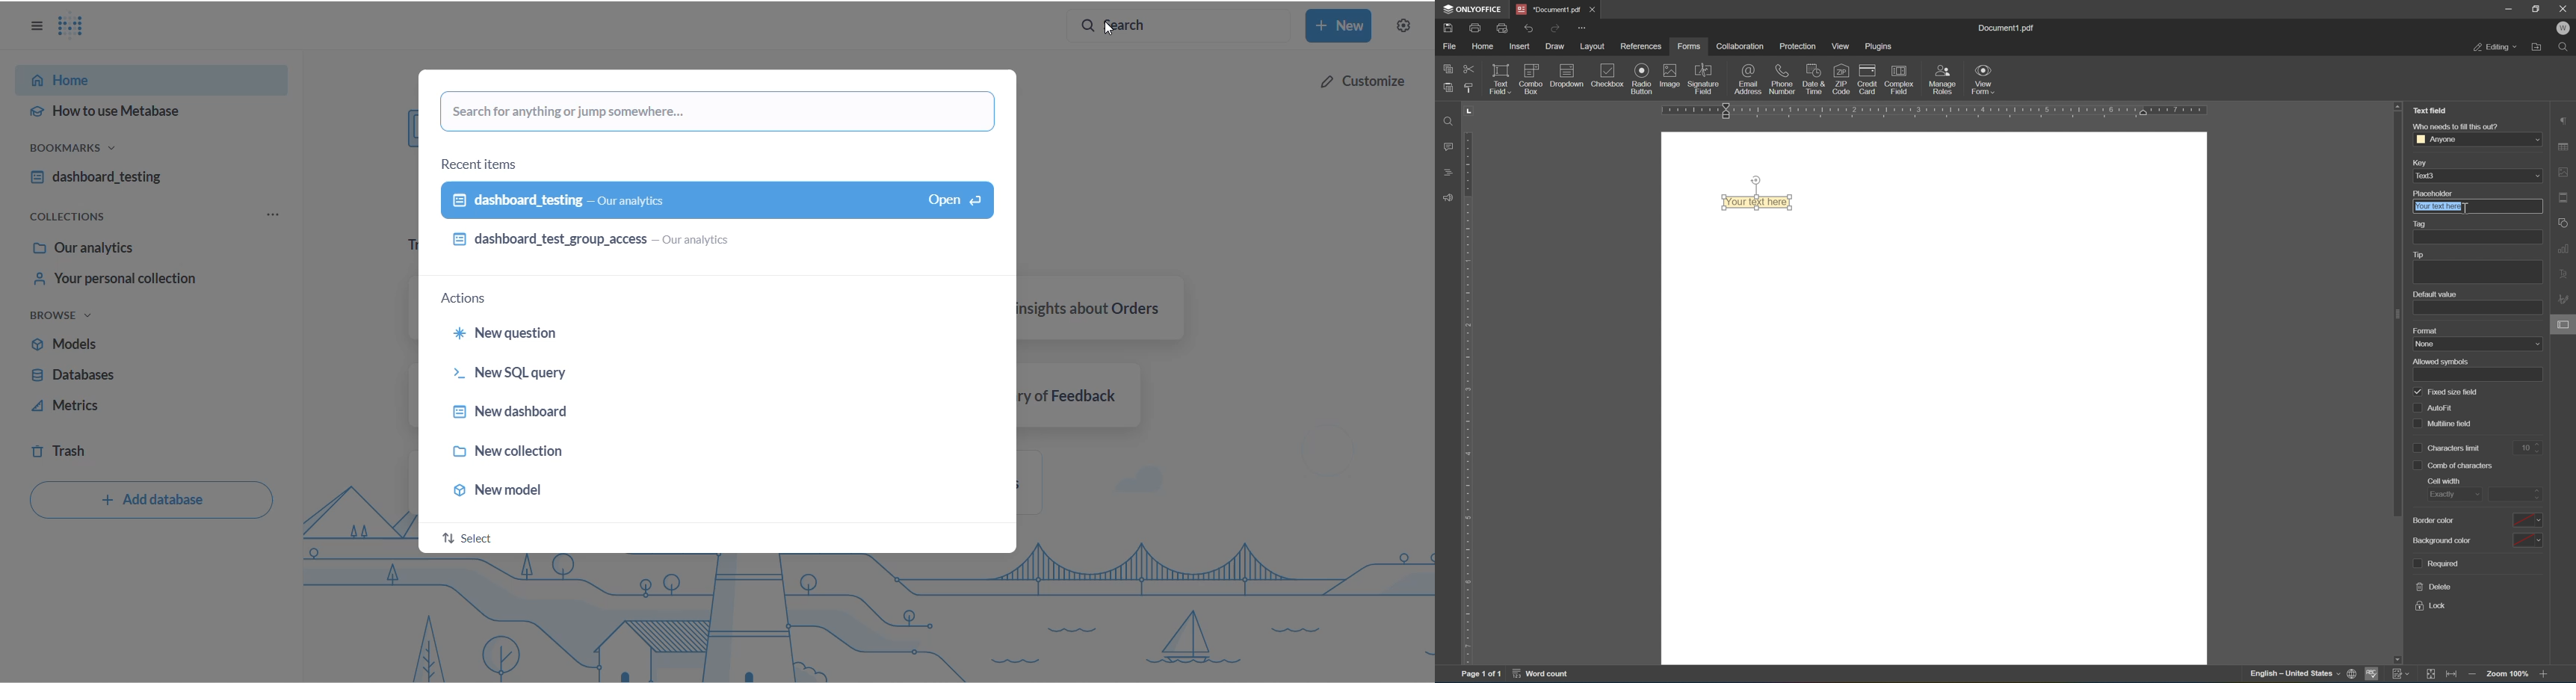 The image size is (2576, 700). What do you see at coordinates (2565, 326) in the screenshot?
I see `cursor` at bounding box center [2565, 326].